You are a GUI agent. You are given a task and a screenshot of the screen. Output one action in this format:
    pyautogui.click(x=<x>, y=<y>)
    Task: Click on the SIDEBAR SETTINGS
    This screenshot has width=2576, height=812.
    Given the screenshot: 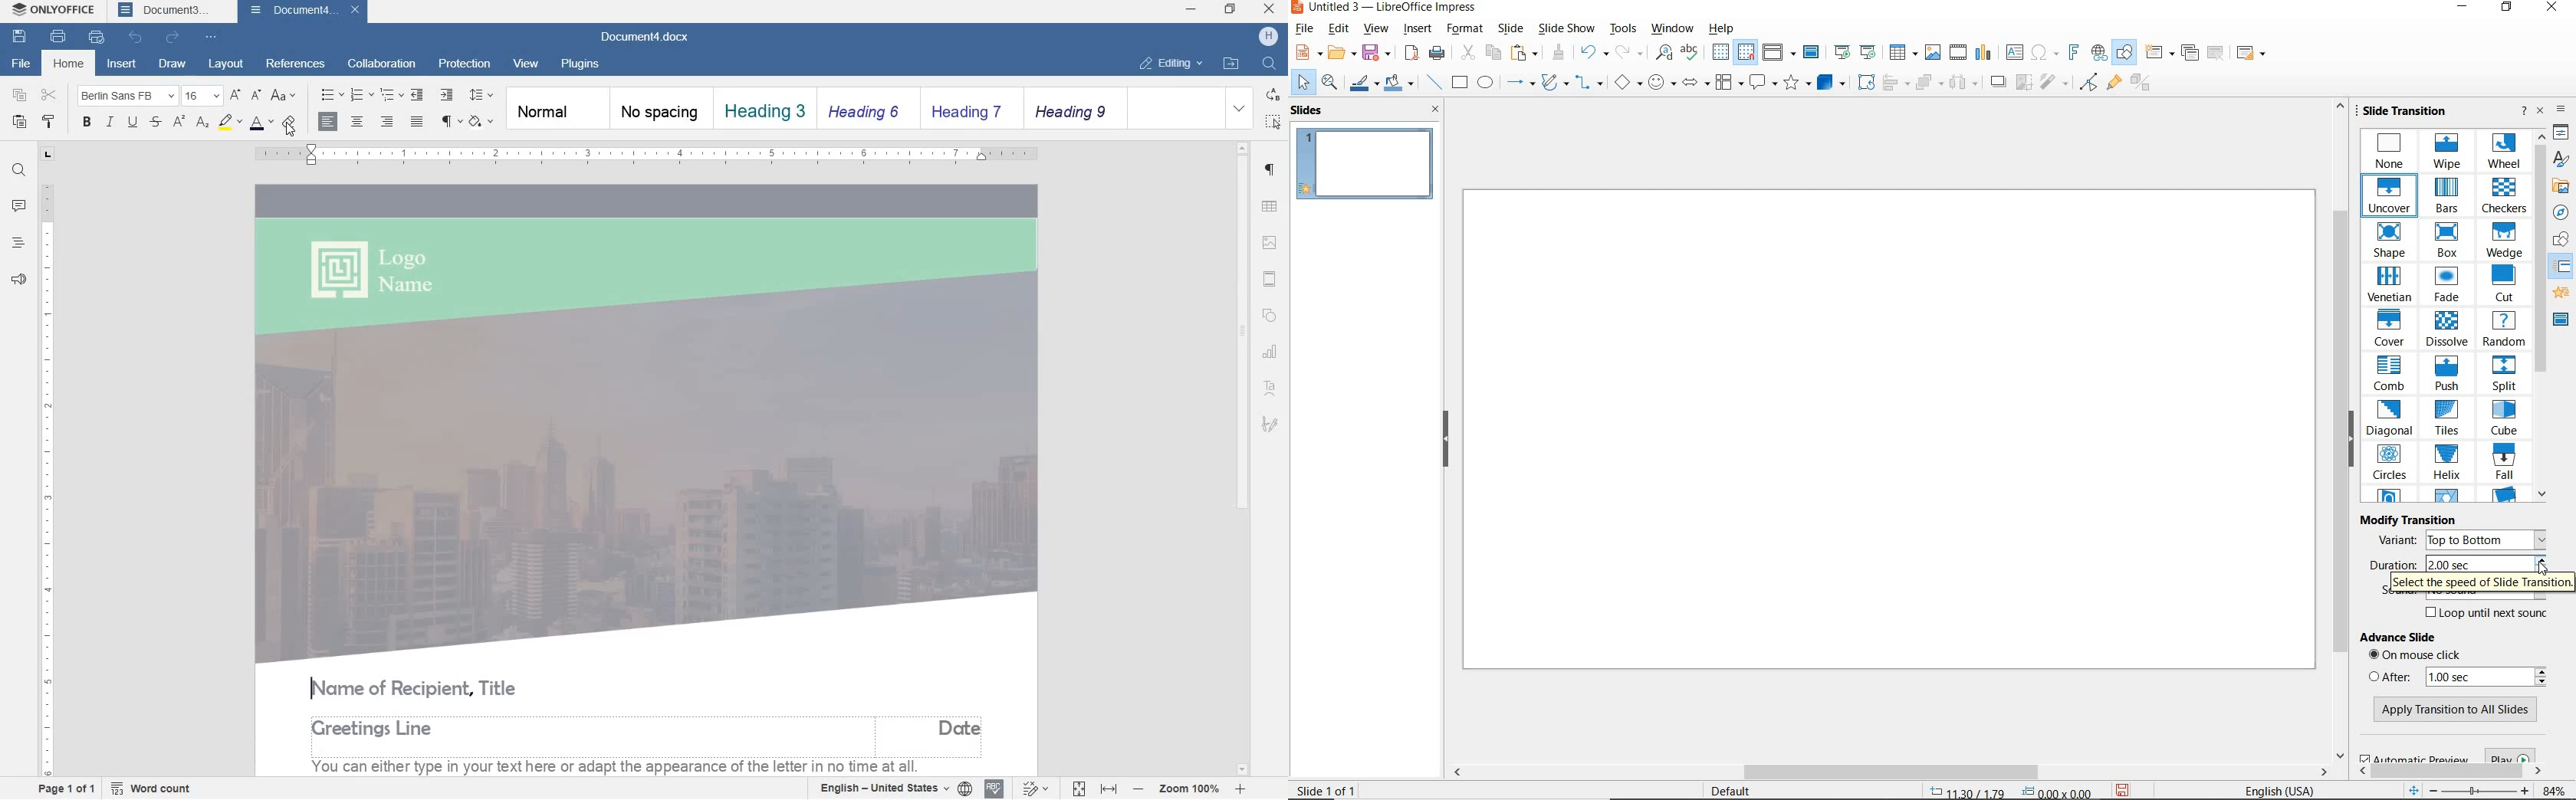 What is the action you would take?
    pyautogui.click(x=2561, y=110)
    